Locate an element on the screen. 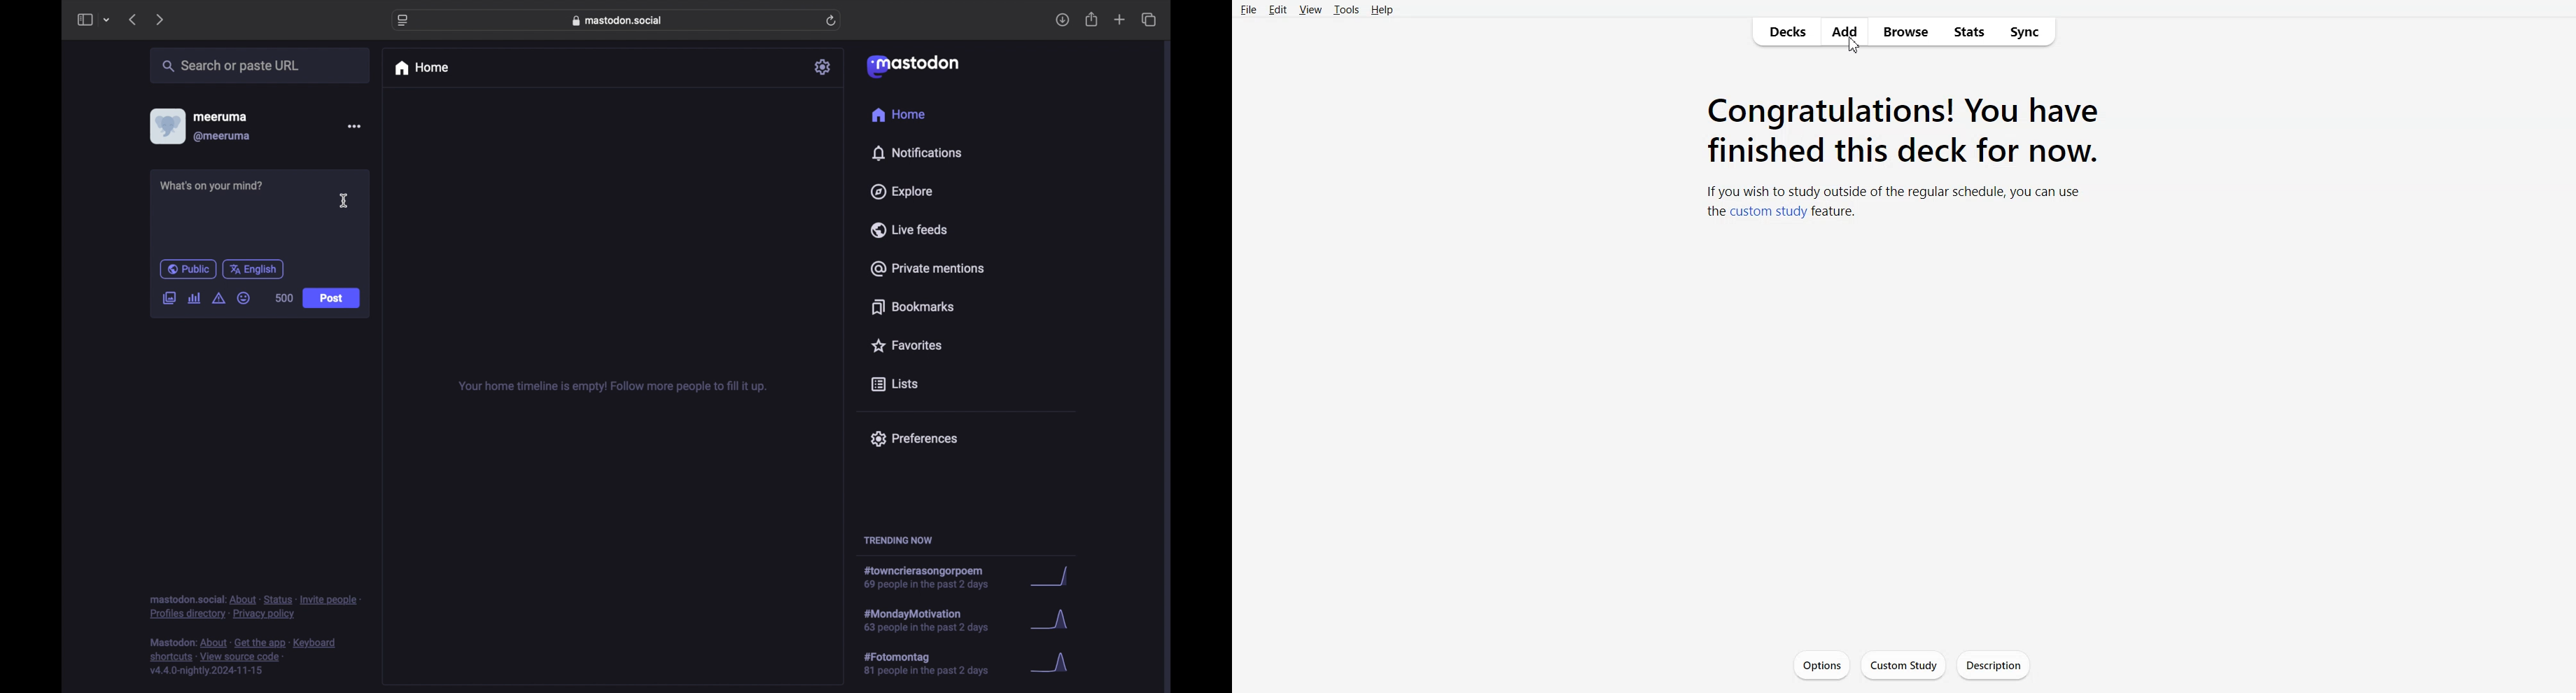  footnote is located at coordinates (255, 606).